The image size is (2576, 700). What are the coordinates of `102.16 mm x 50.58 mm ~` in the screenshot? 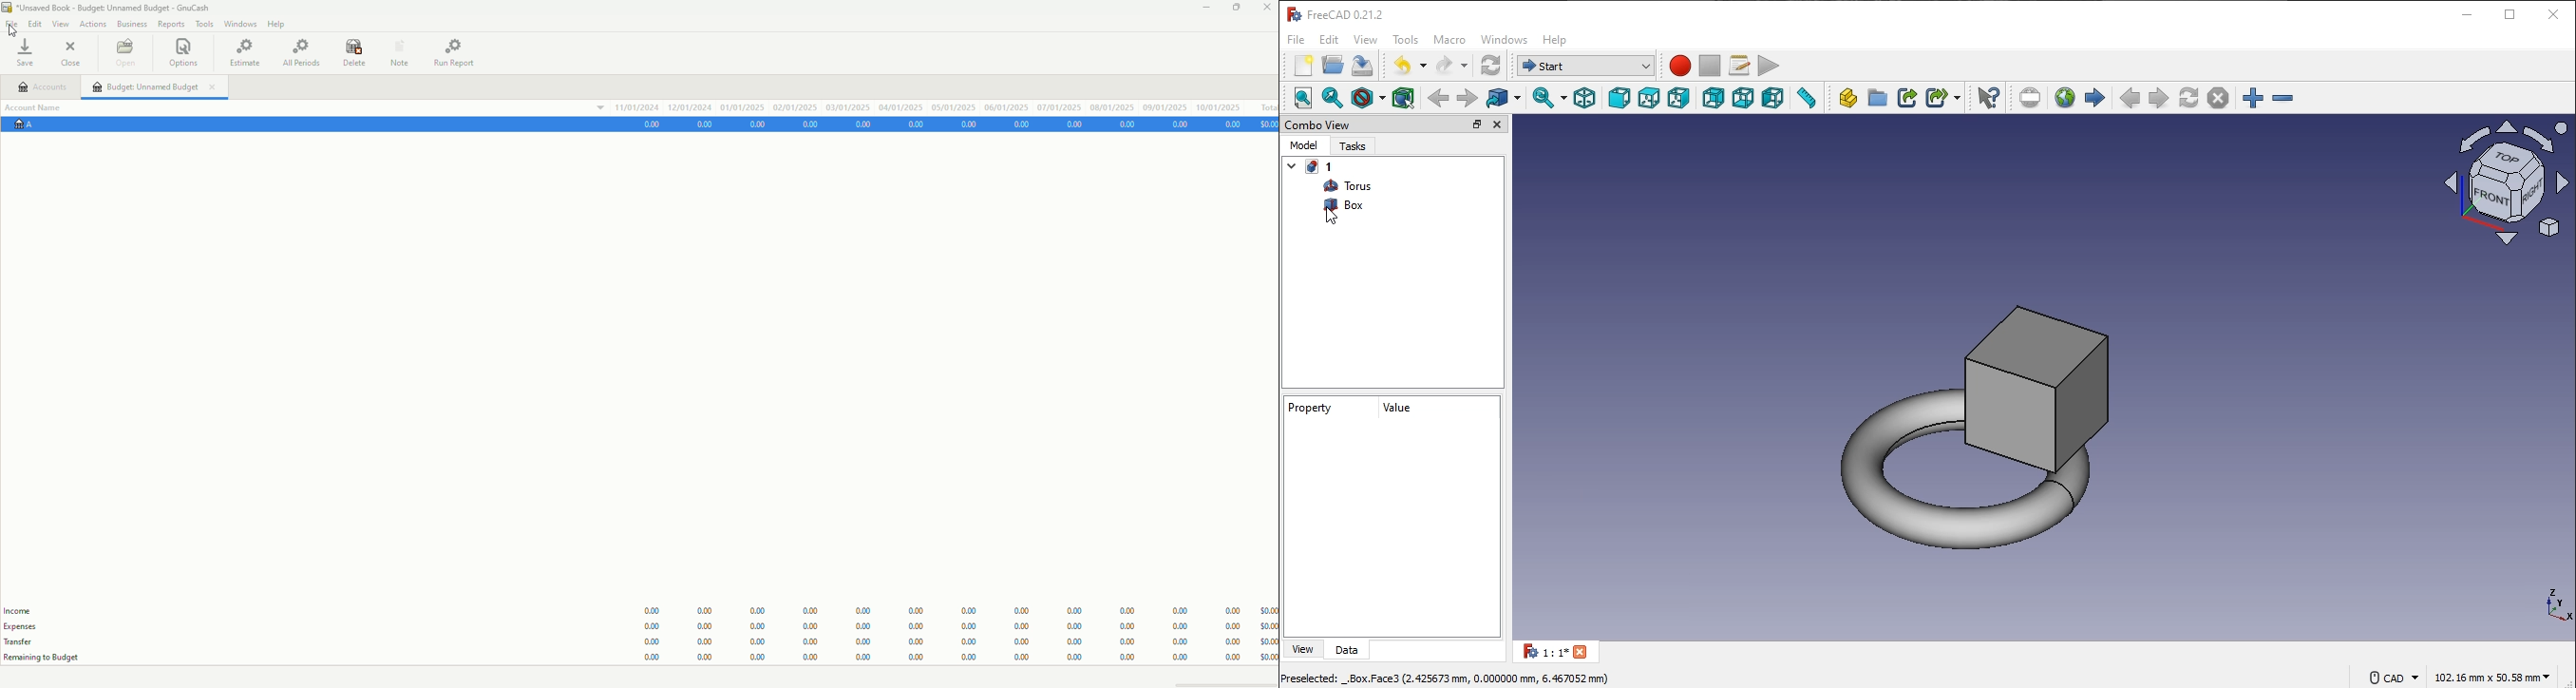 It's located at (2491, 677).